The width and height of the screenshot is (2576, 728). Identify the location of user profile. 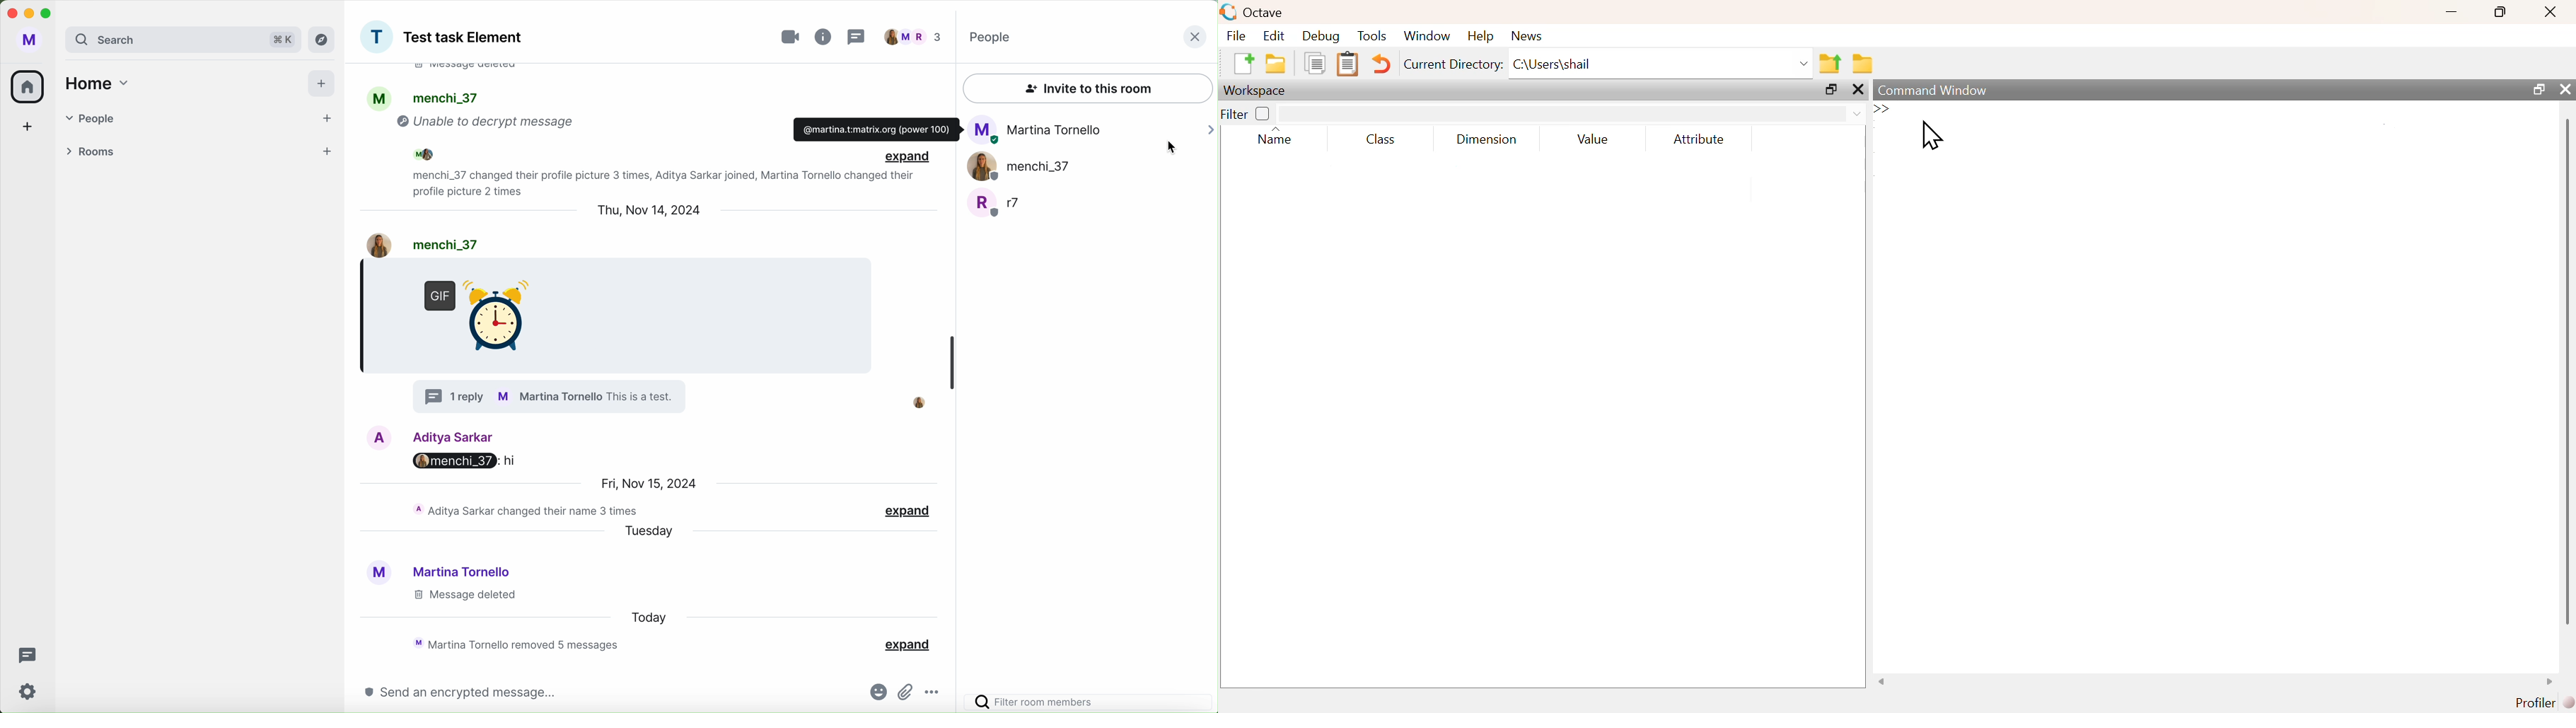
(30, 40).